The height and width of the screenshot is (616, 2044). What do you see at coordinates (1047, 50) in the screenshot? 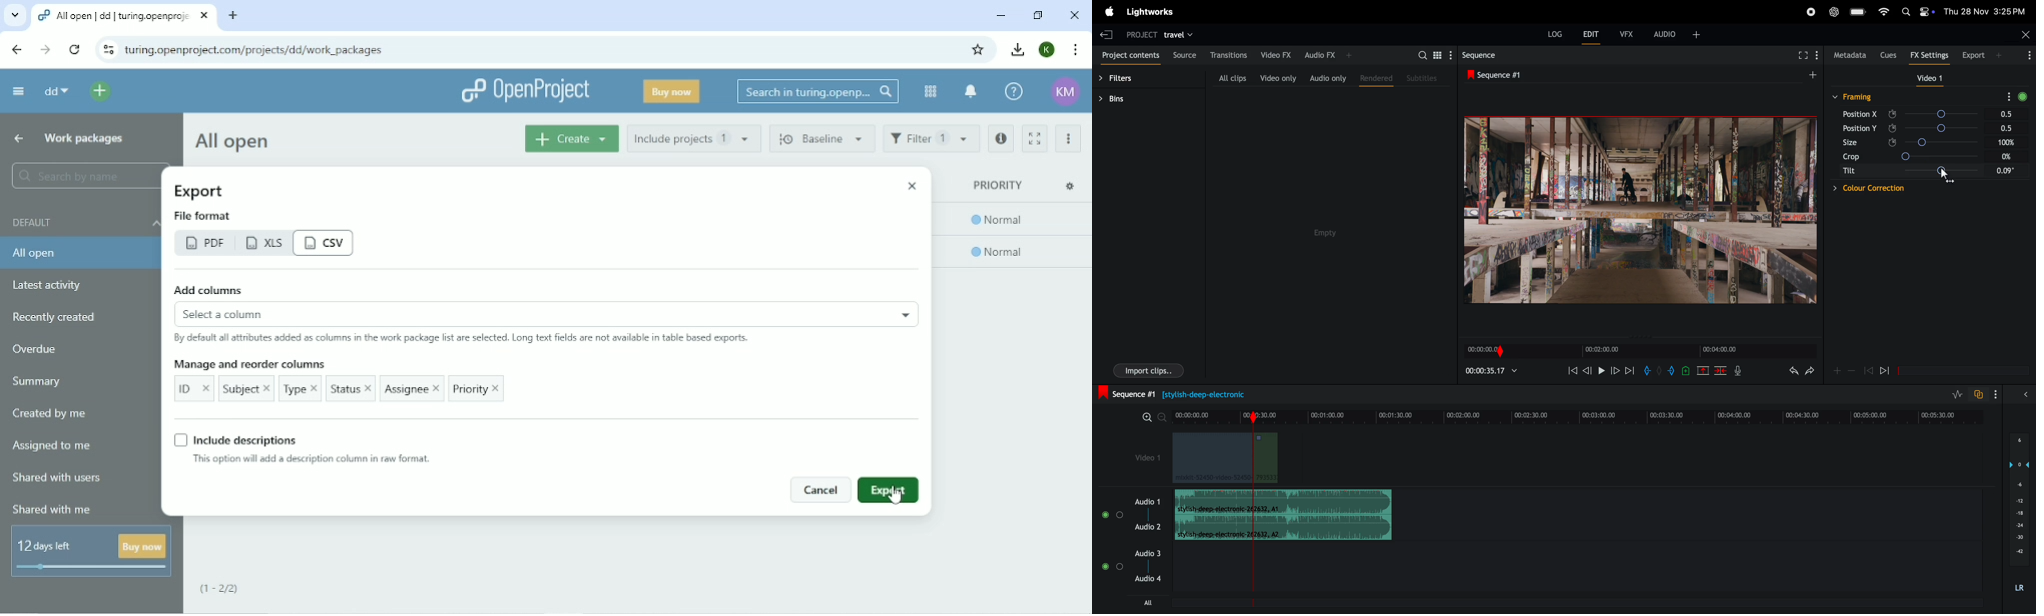
I see `K` at bounding box center [1047, 50].